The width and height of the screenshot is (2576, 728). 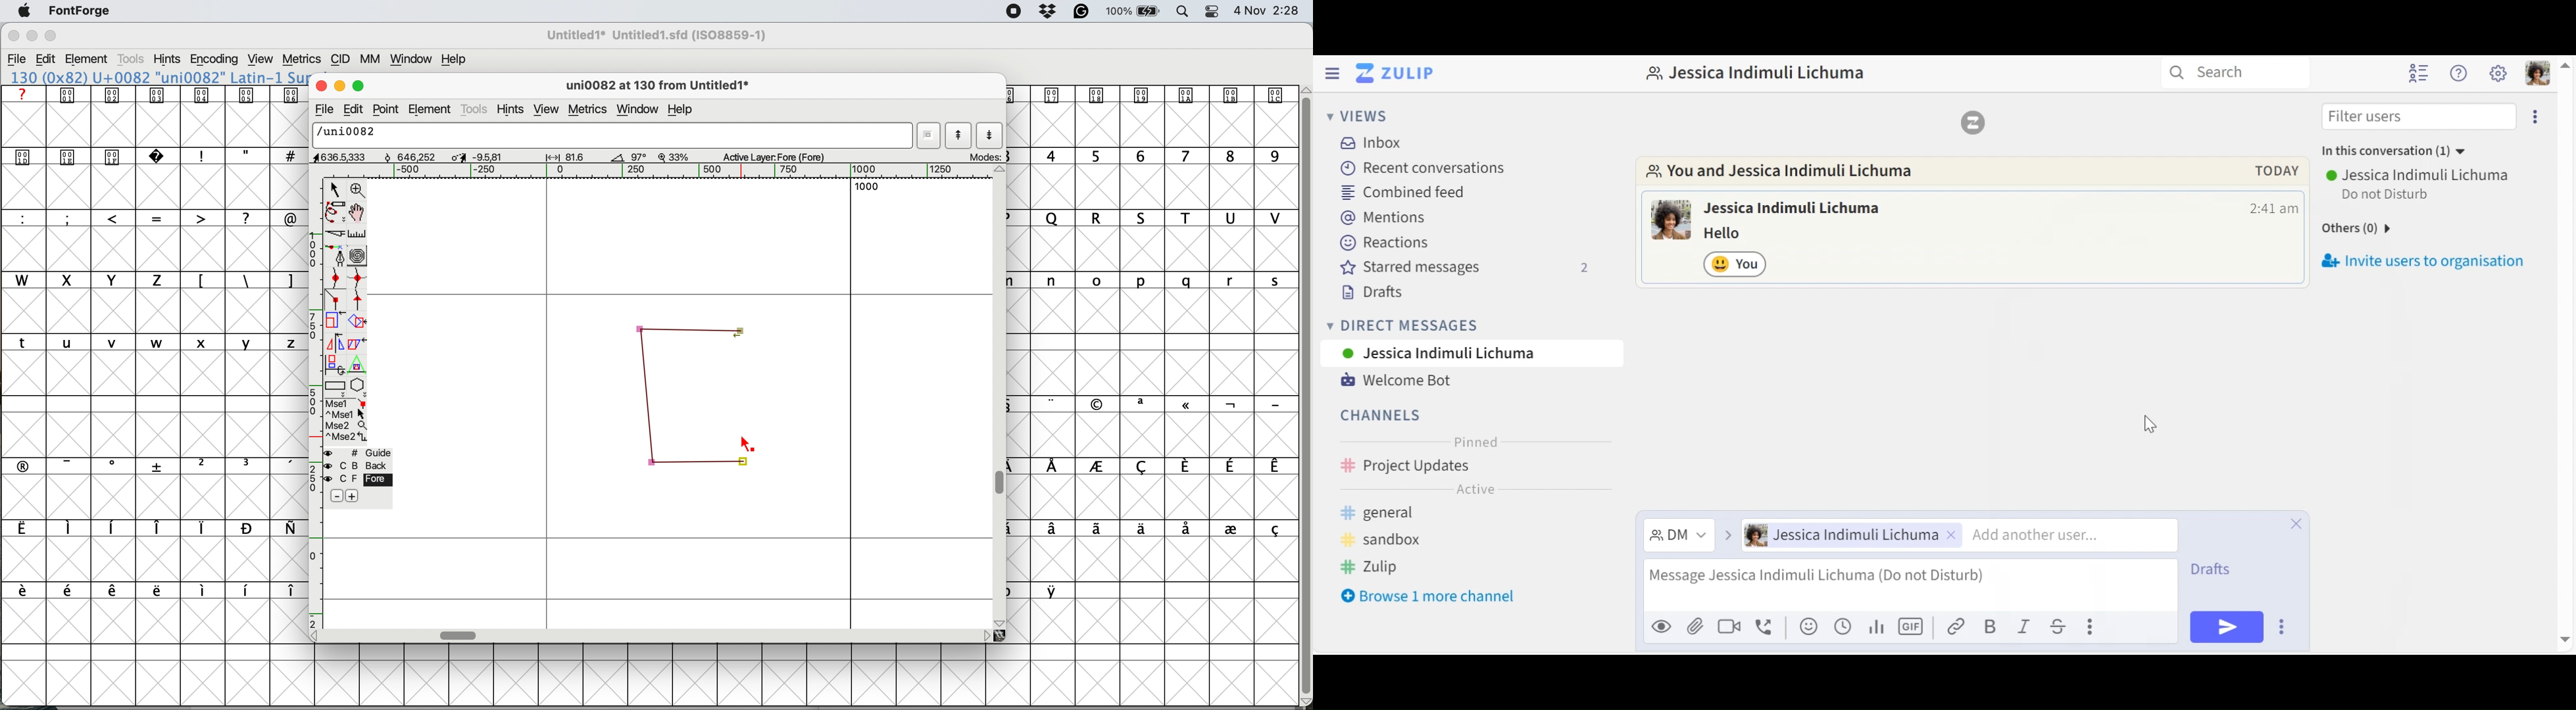 What do you see at coordinates (373, 59) in the screenshot?
I see `mm` at bounding box center [373, 59].